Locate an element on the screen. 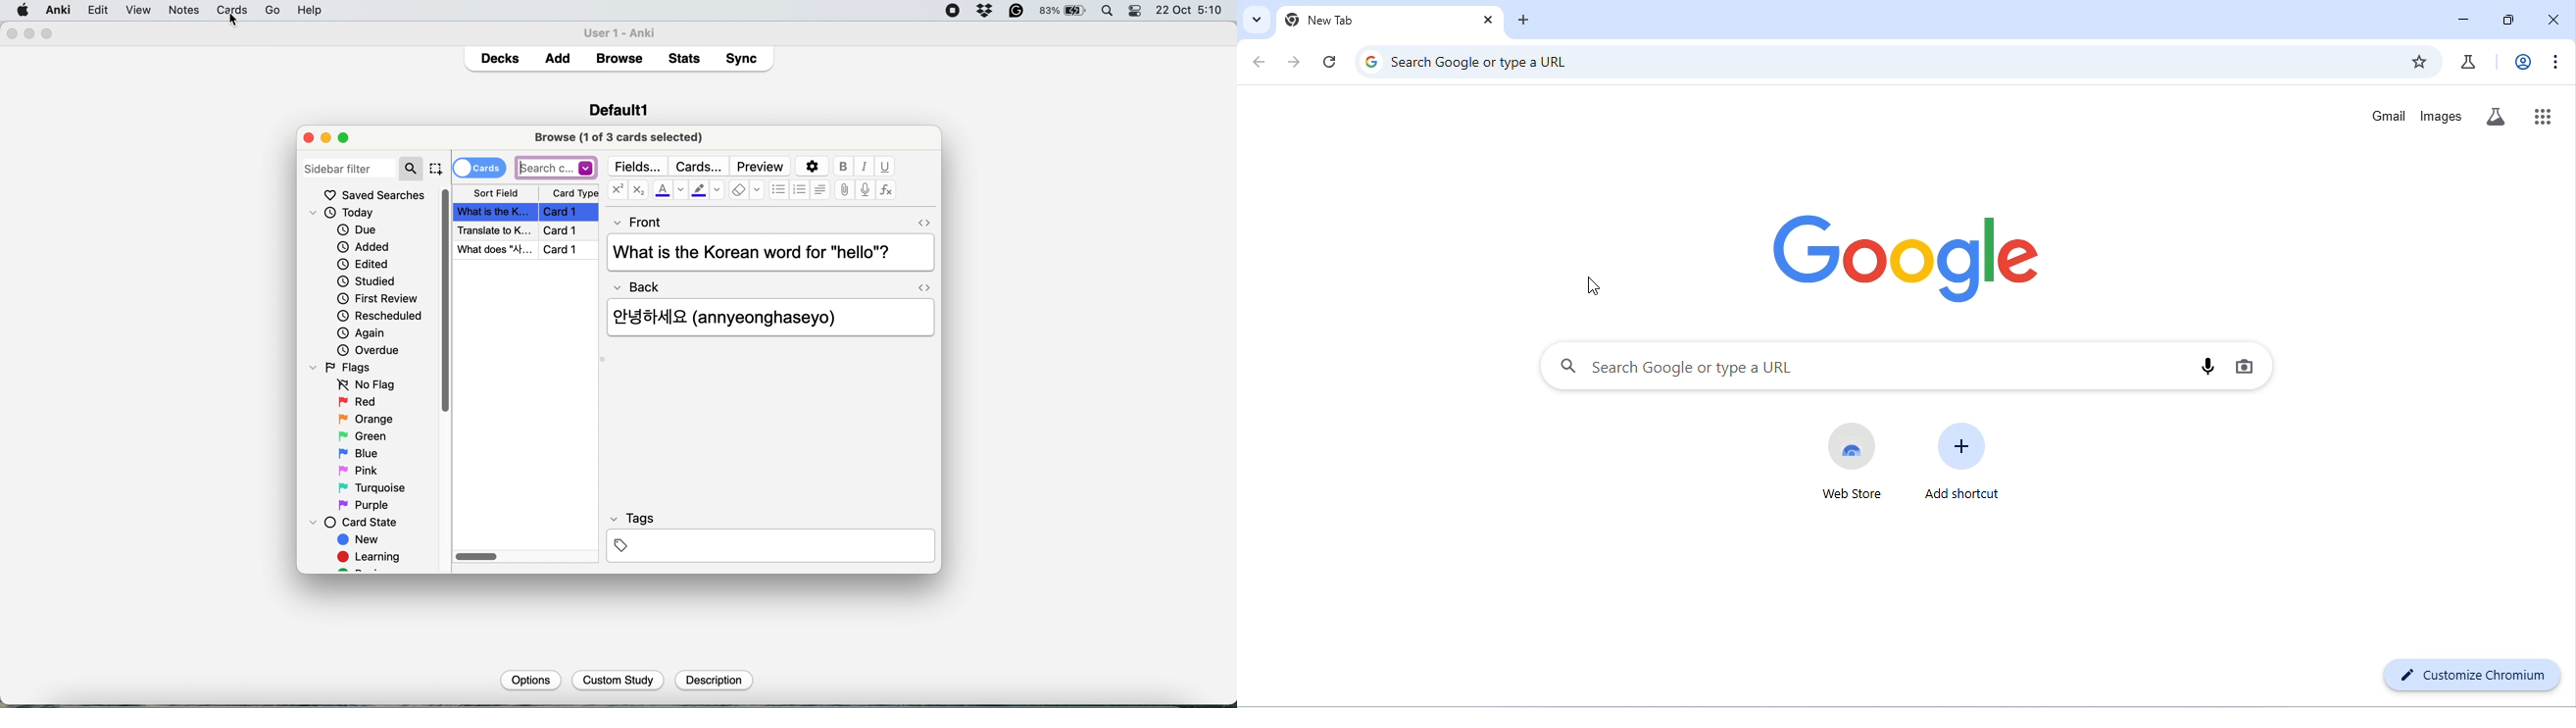 This screenshot has width=2576, height=728. due is located at coordinates (357, 230).